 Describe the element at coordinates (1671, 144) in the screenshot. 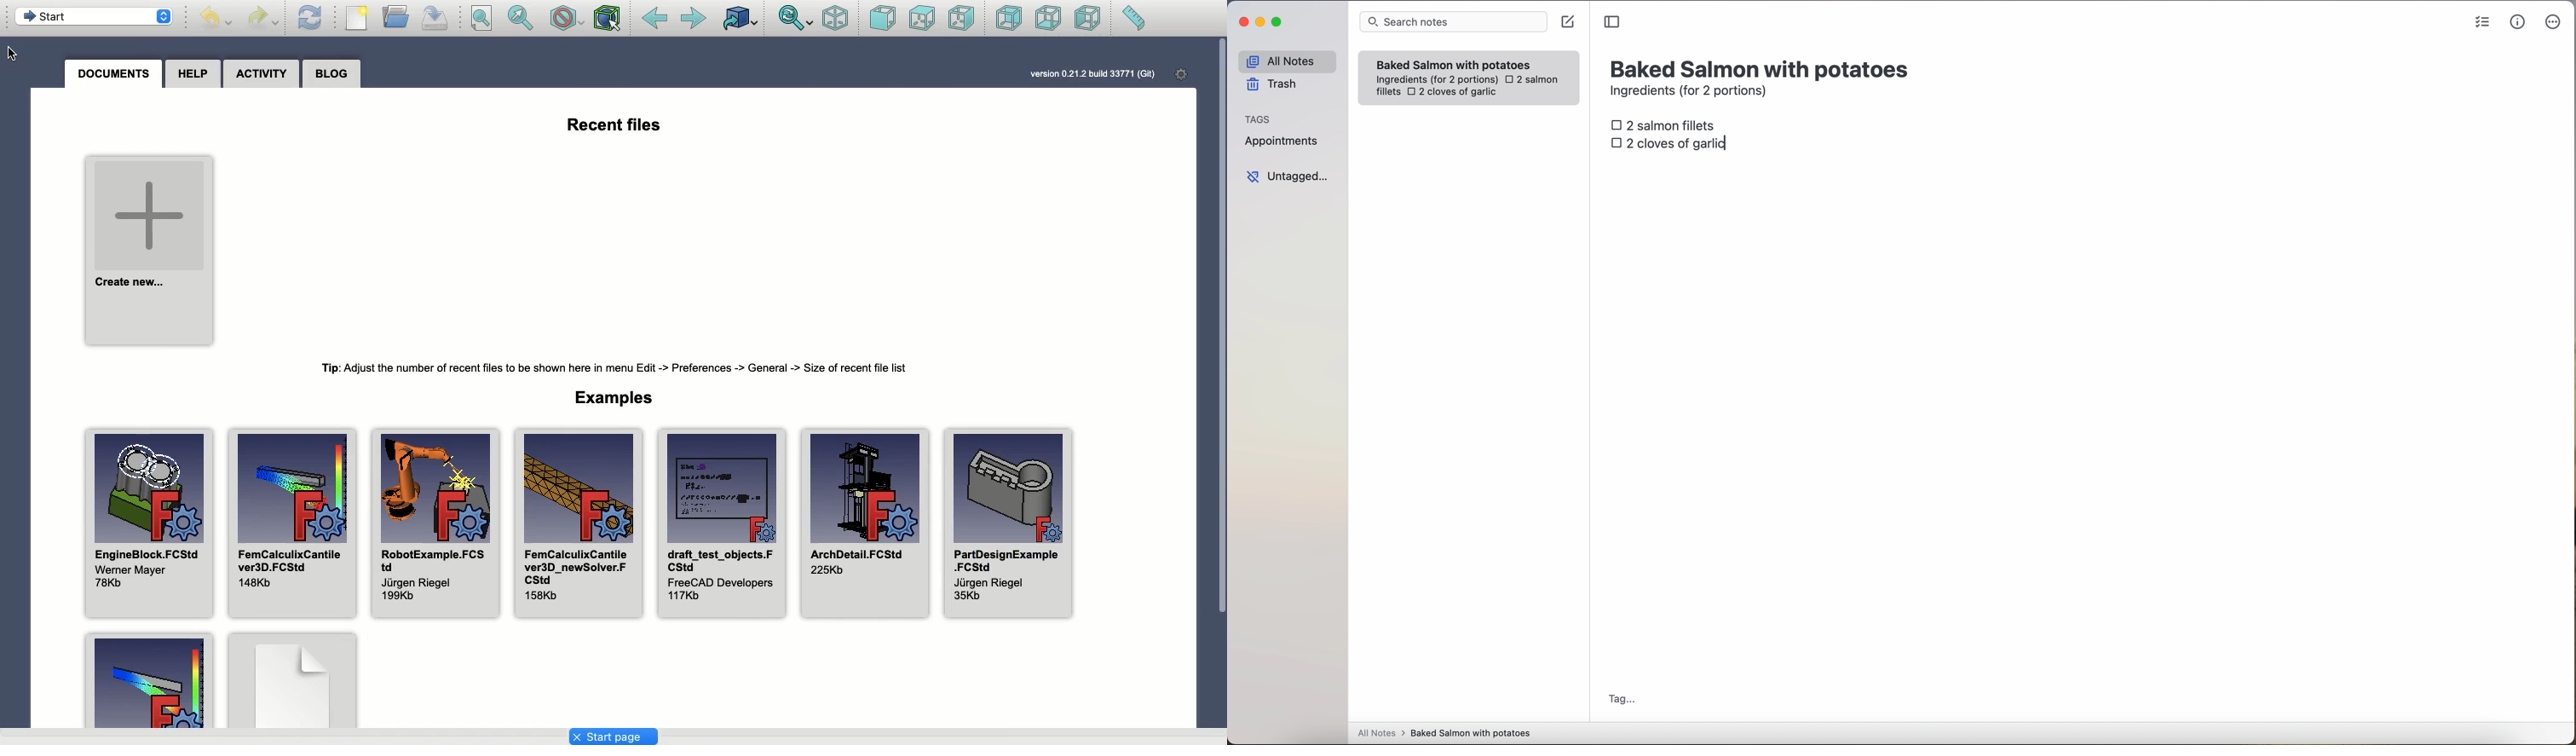

I see `2 cloves of garlic` at that location.